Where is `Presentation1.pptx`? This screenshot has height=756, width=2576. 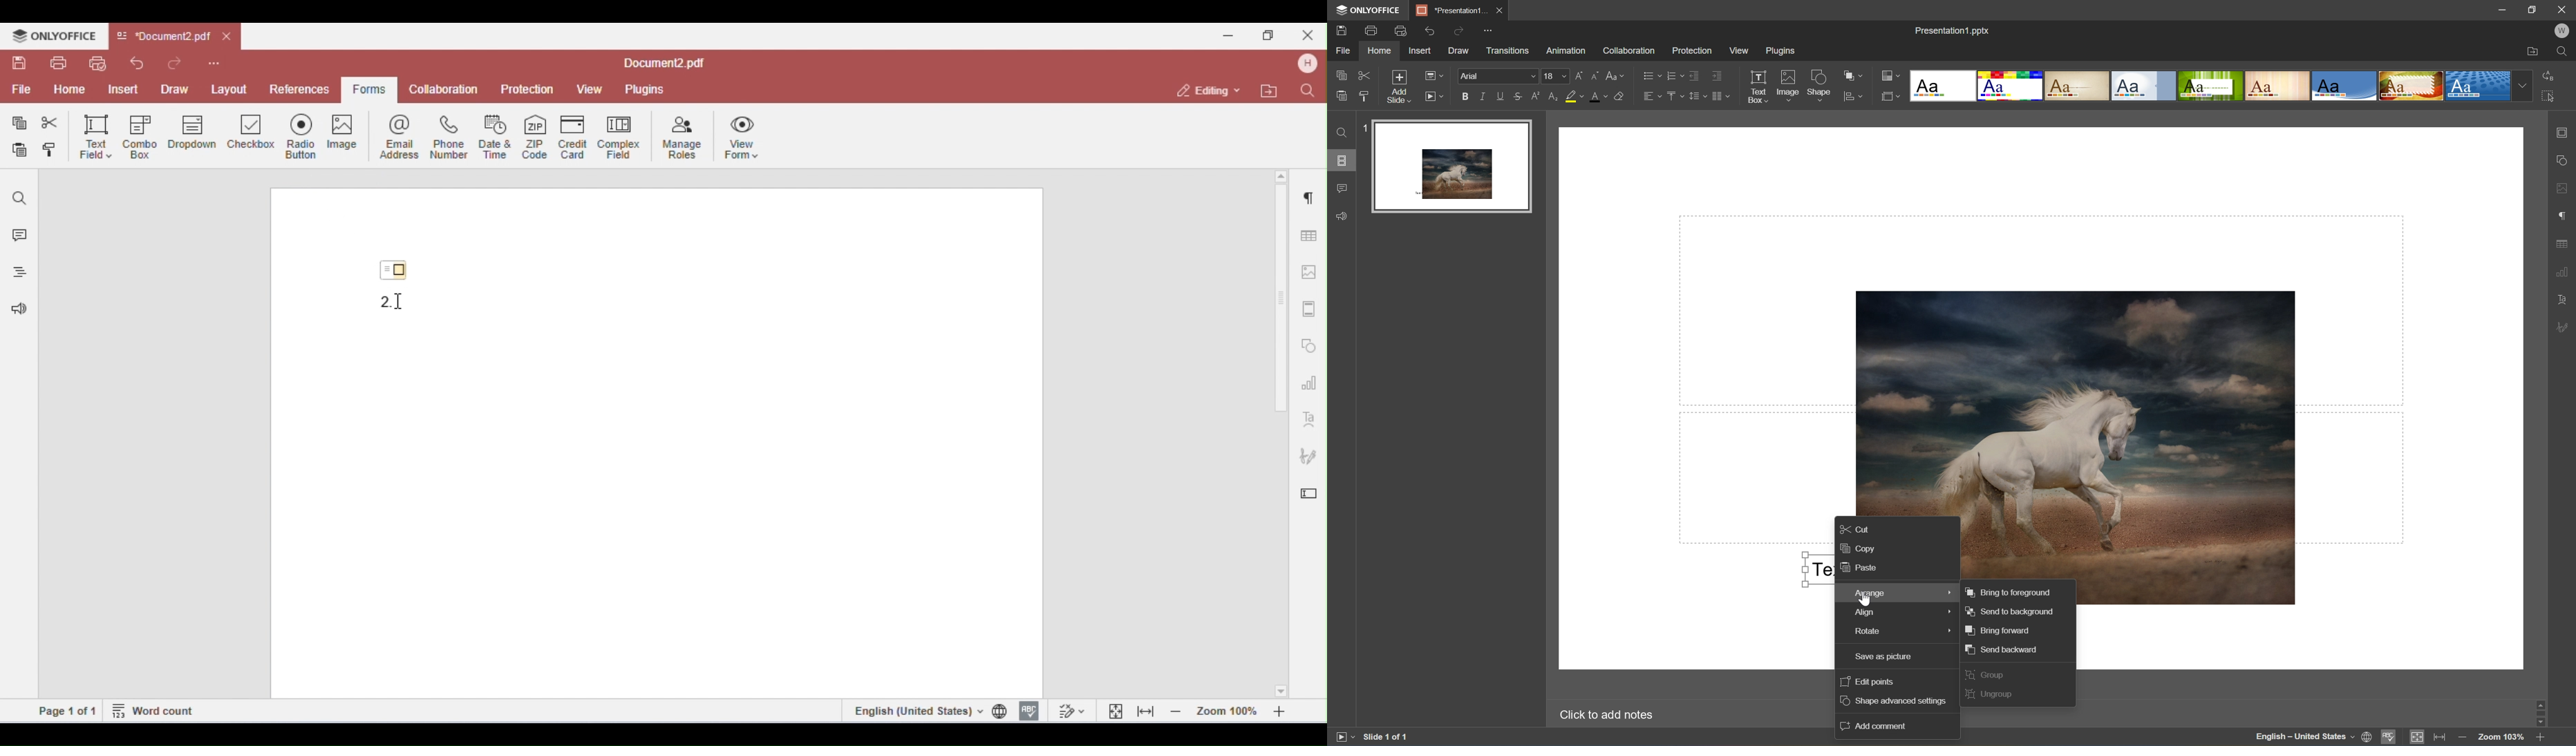 Presentation1.pptx is located at coordinates (1953, 31).